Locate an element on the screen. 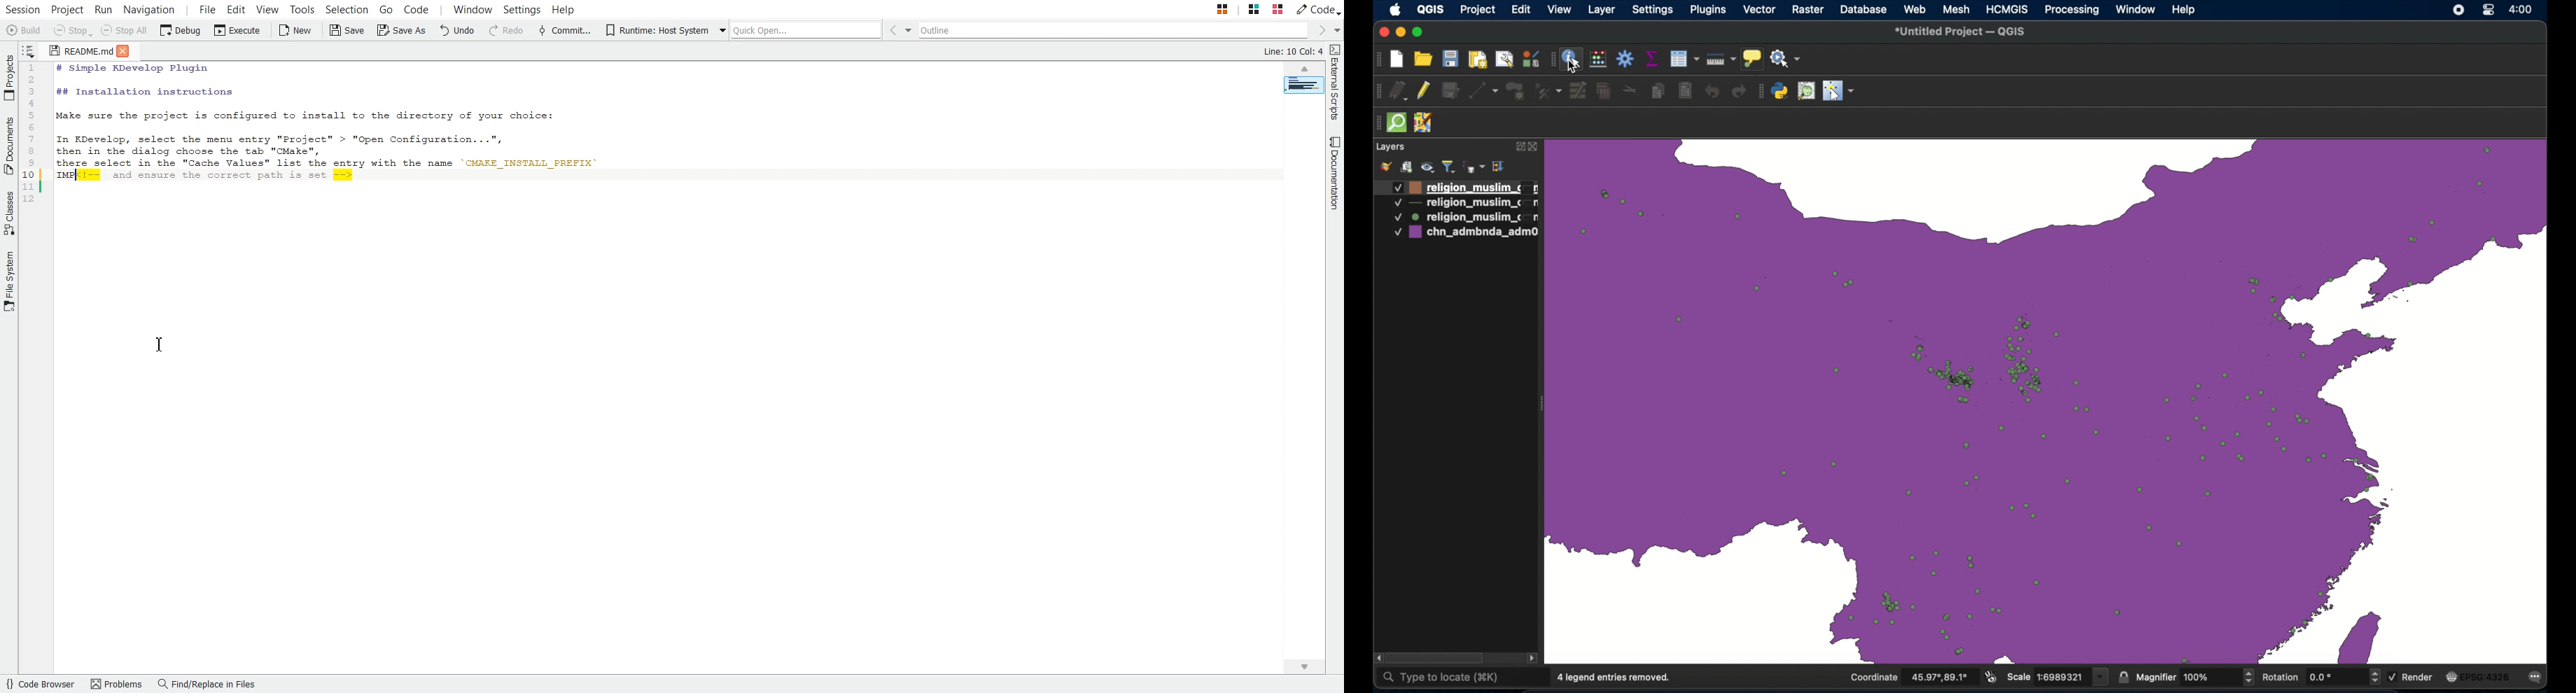 The image size is (2576, 700). jsom remote is located at coordinates (1425, 123).